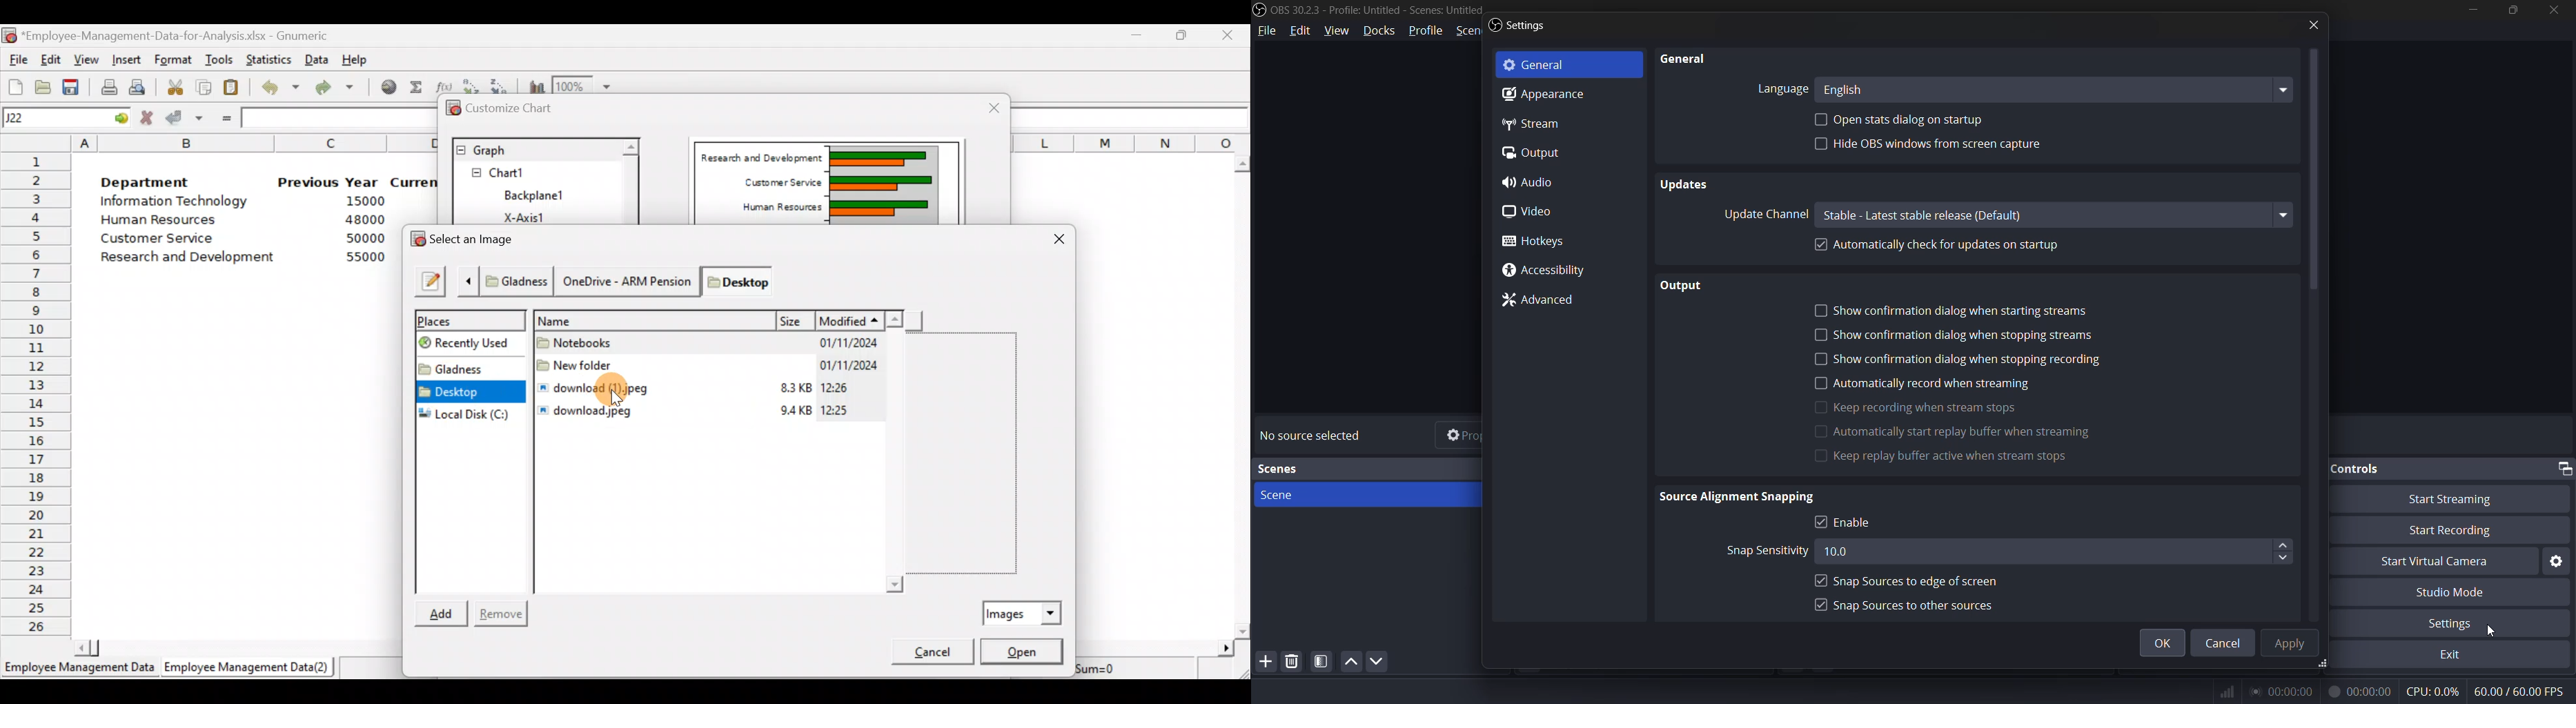 This screenshot has width=2576, height=728. What do you see at coordinates (2513, 10) in the screenshot?
I see `maximize` at bounding box center [2513, 10].